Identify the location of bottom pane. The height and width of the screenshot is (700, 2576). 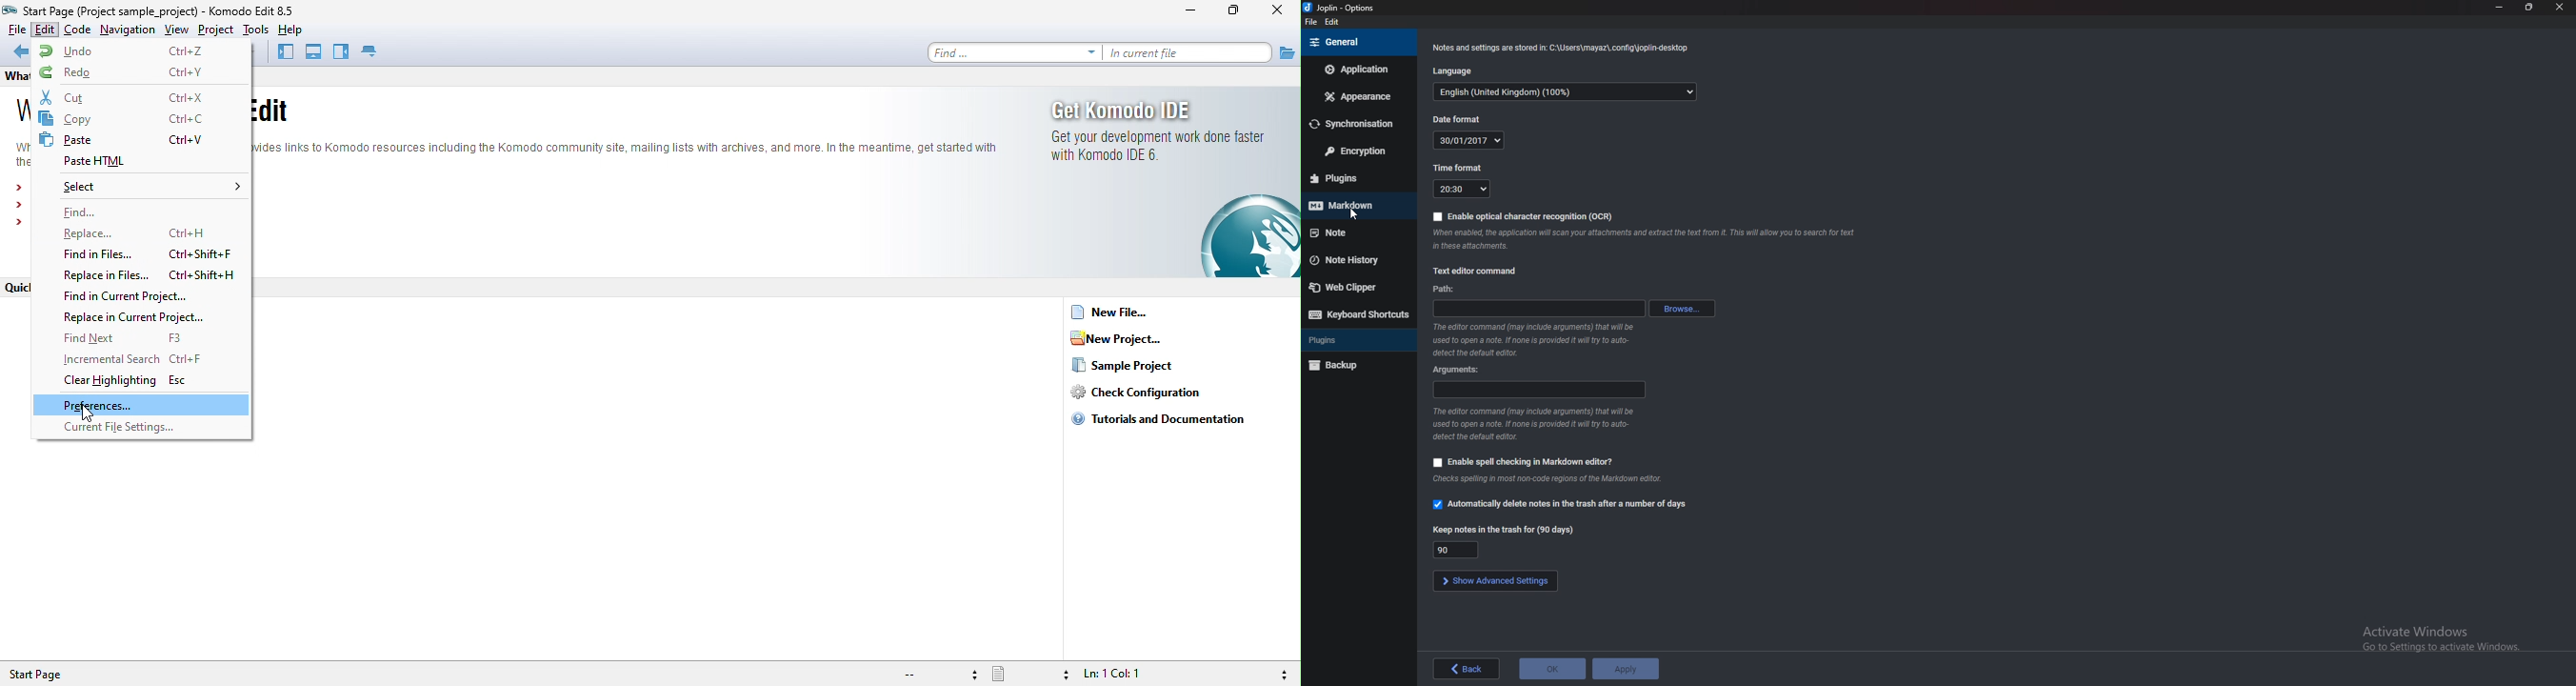
(315, 54).